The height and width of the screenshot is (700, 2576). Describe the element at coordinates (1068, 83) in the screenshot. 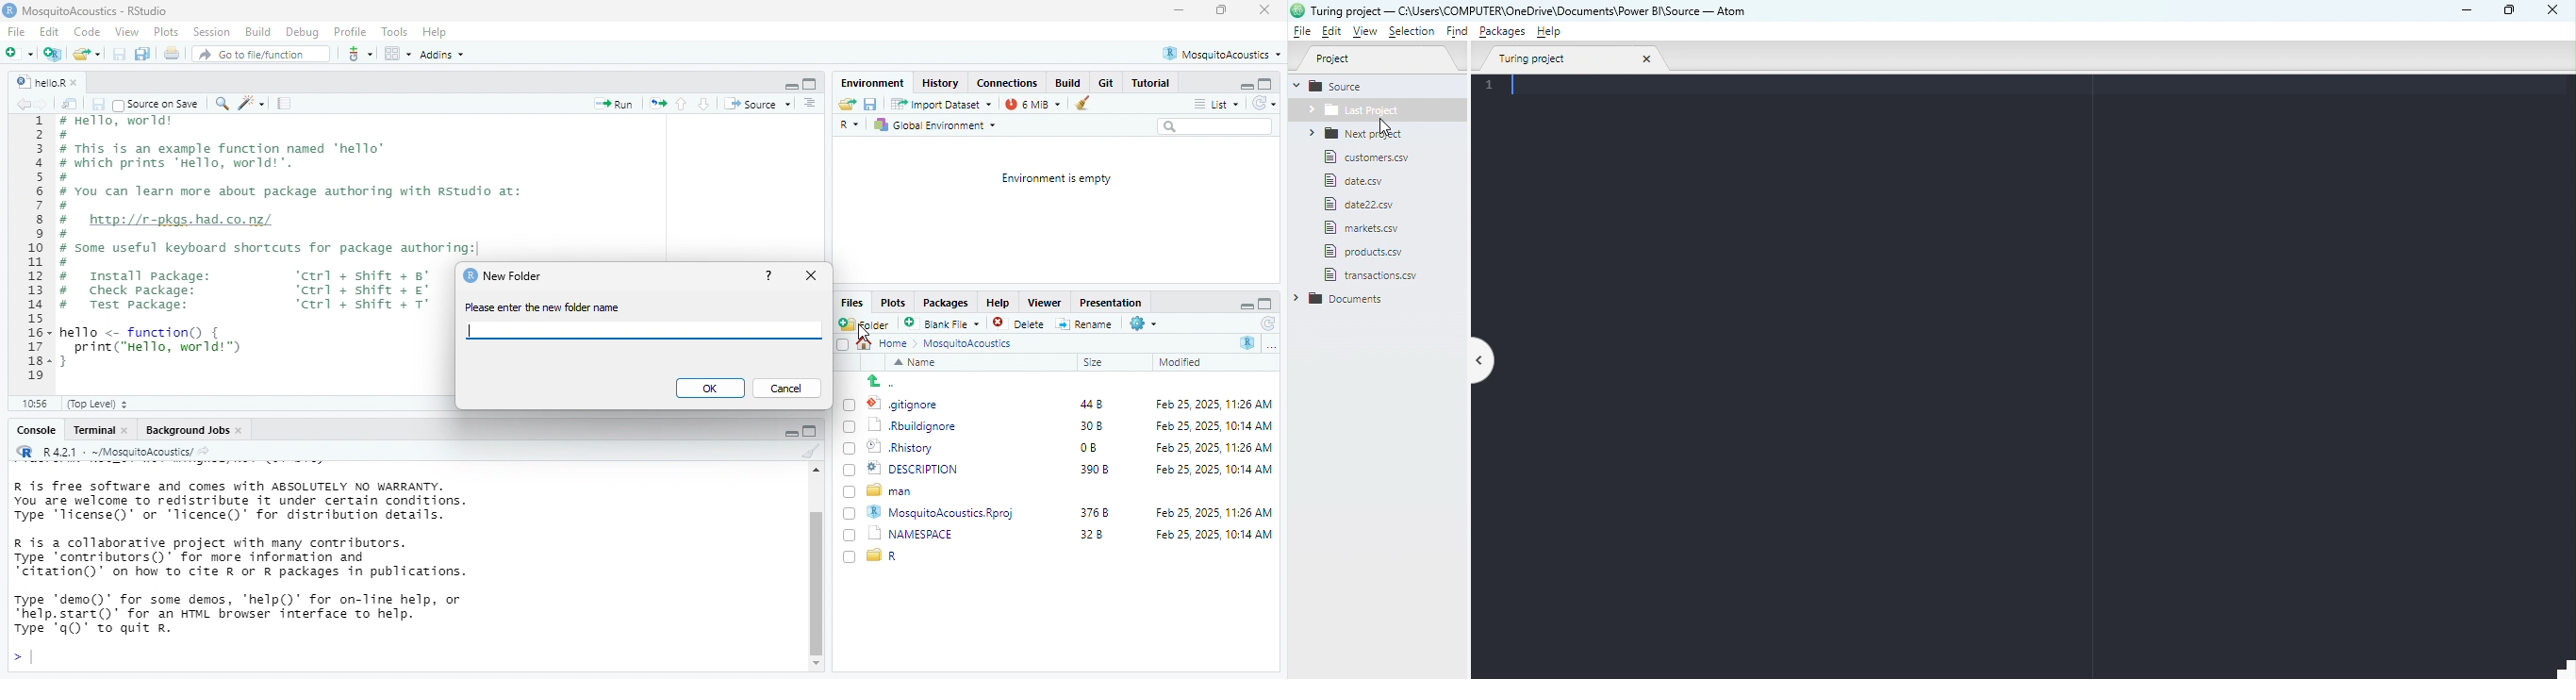

I see `build` at that location.